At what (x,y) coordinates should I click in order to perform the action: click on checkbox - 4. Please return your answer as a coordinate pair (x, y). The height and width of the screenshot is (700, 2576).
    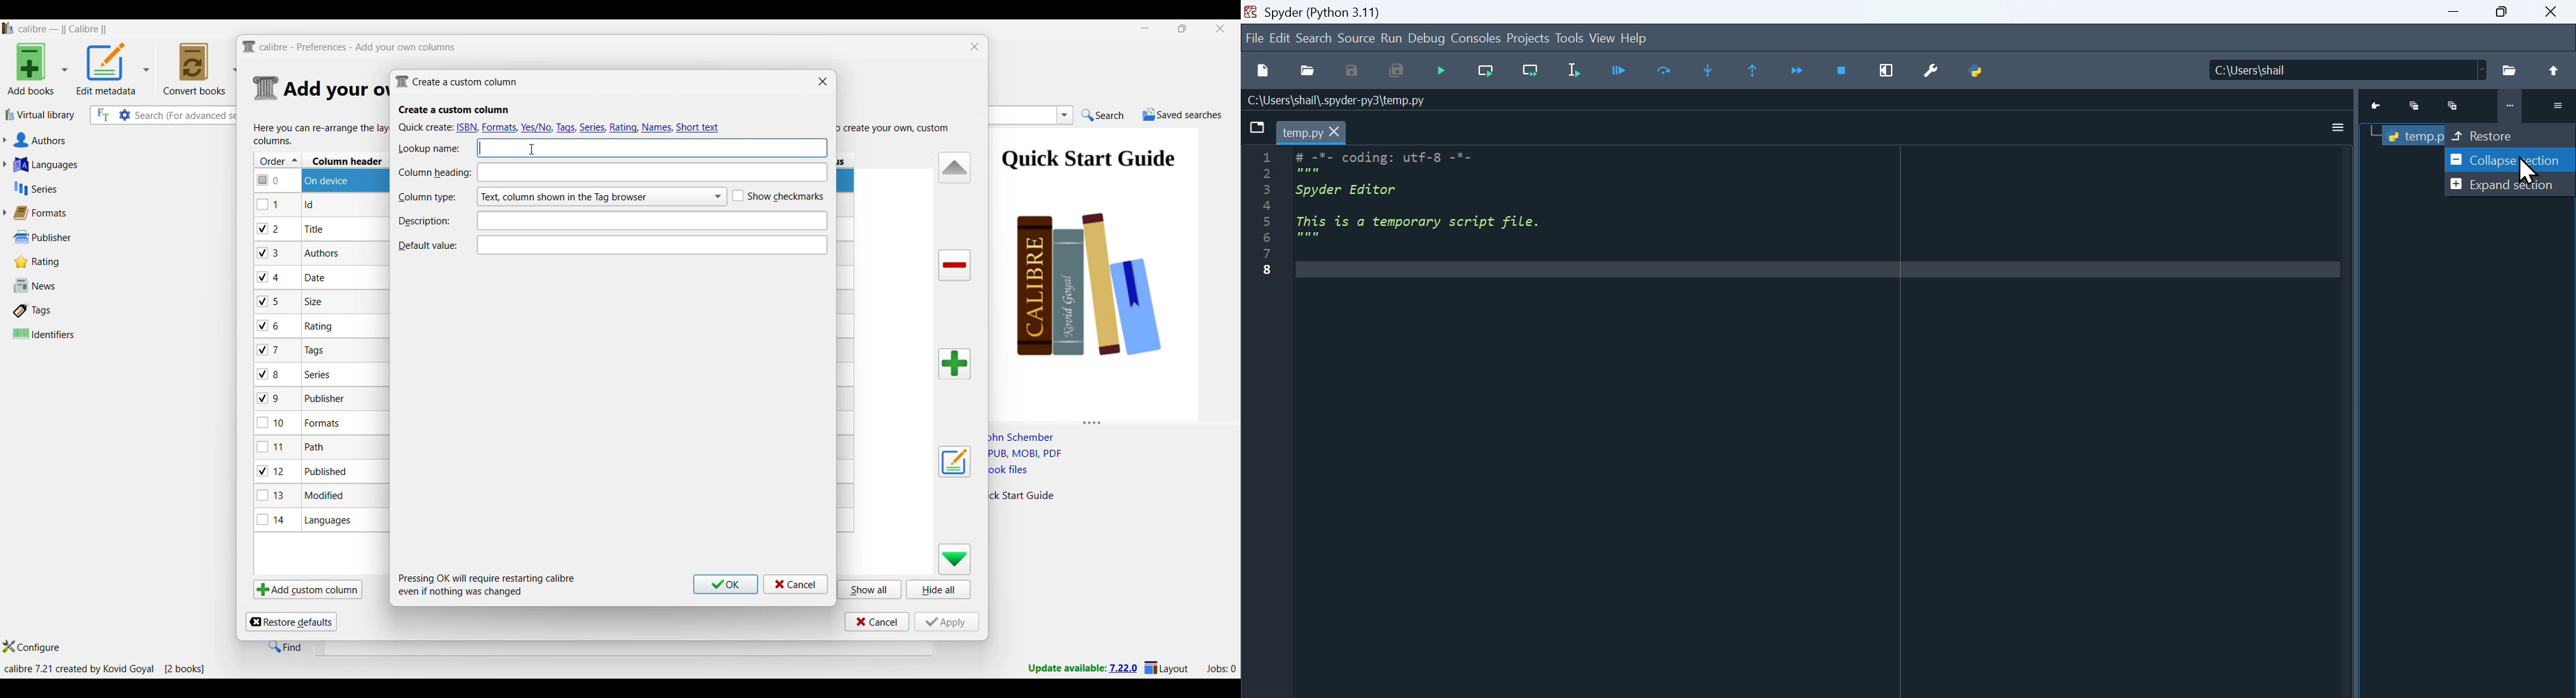
    Looking at the image, I should click on (269, 277).